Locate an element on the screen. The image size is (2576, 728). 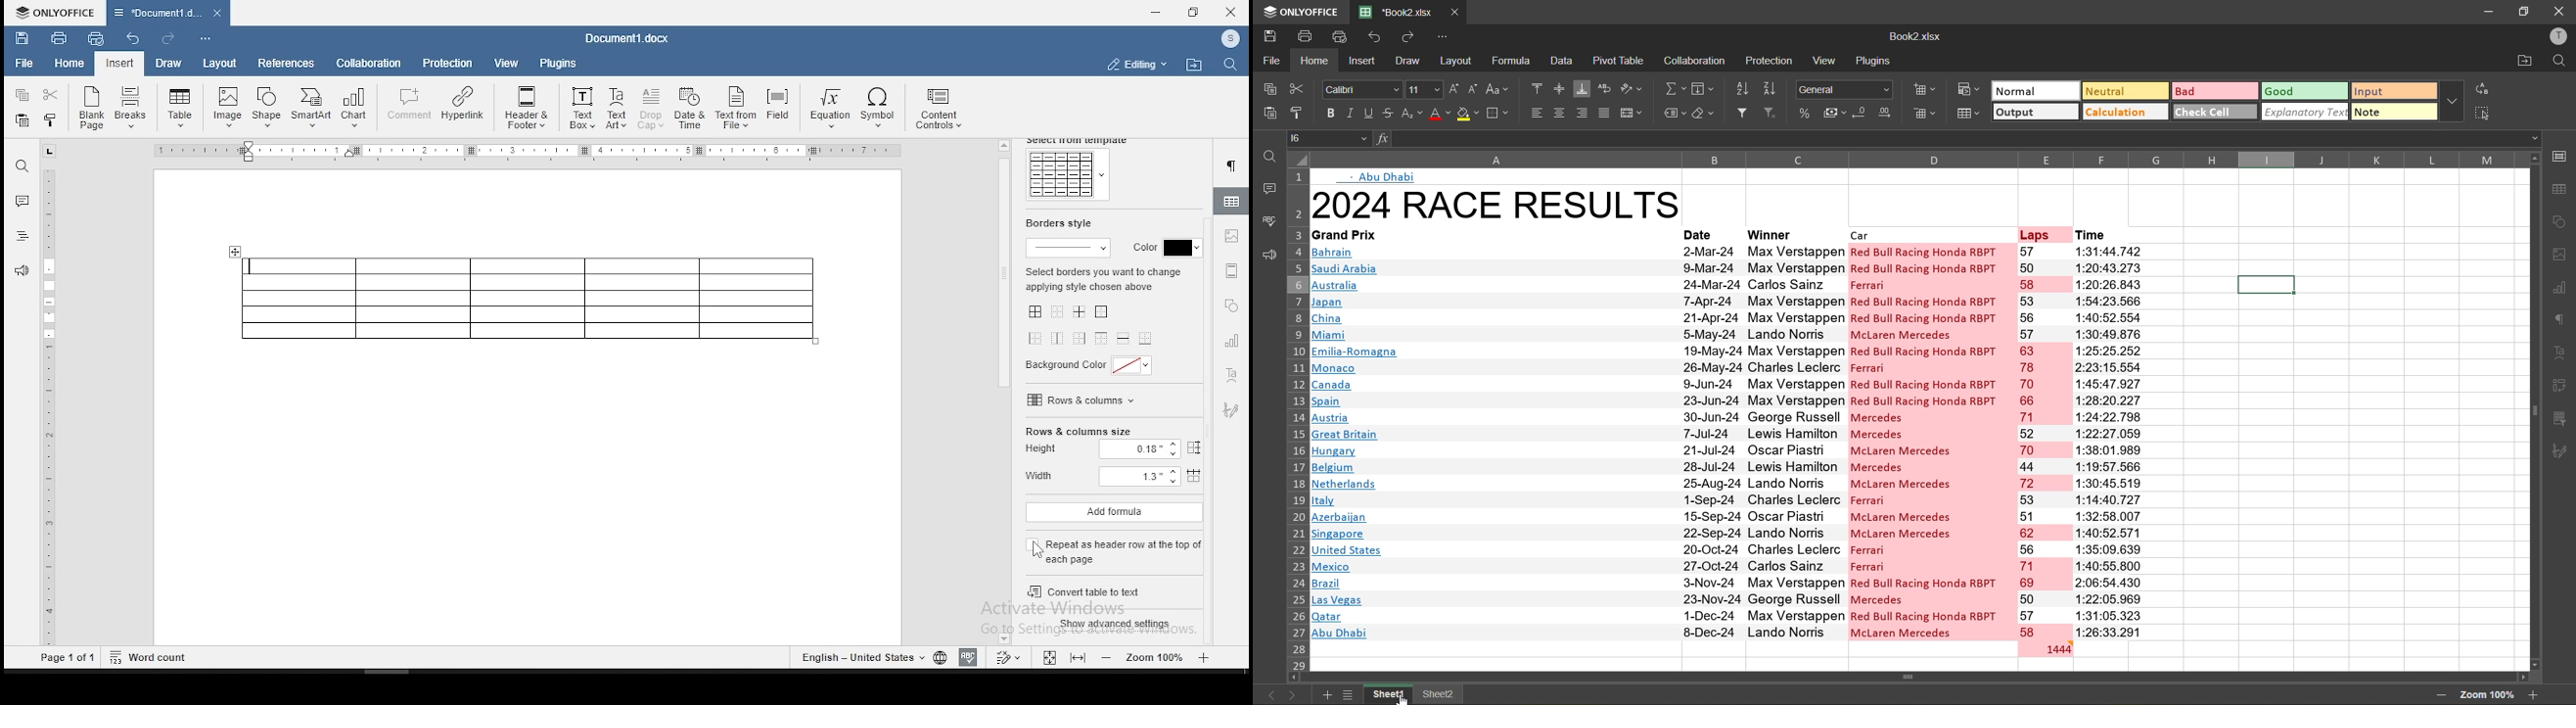
text is located at coordinates (2563, 355).